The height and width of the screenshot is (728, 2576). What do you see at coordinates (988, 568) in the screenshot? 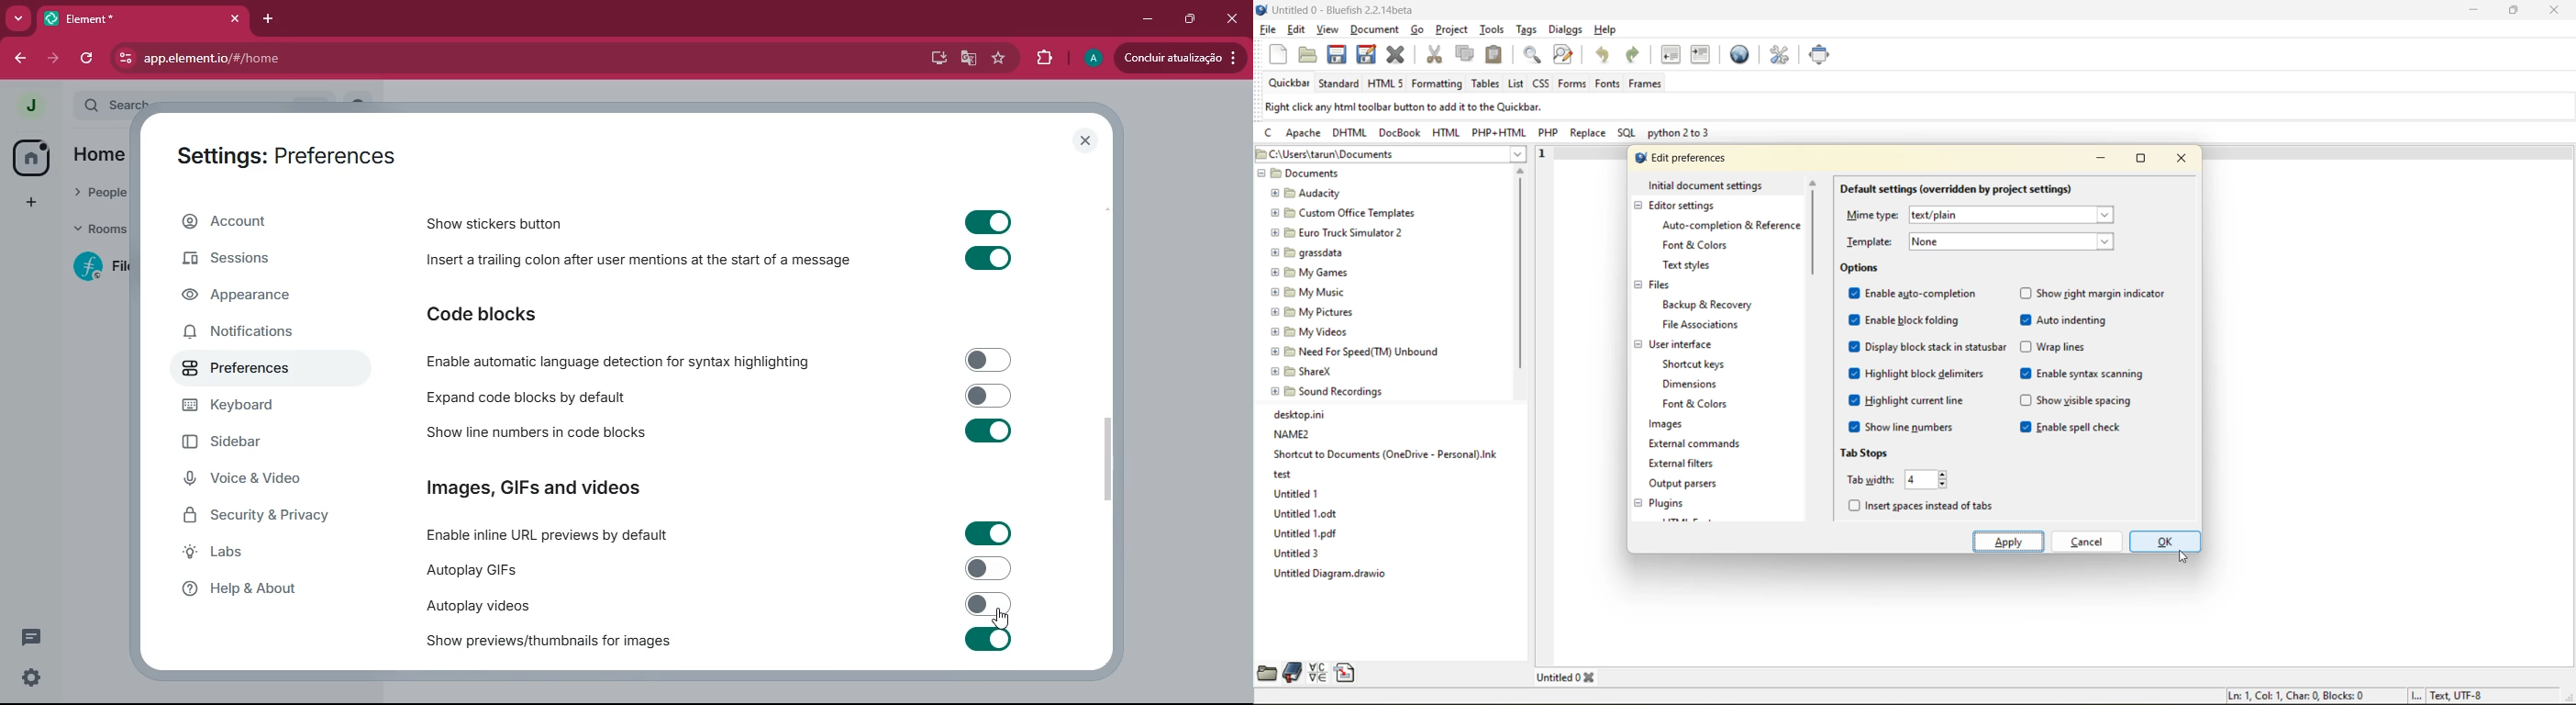
I see `` at bounding box center [988, 568].